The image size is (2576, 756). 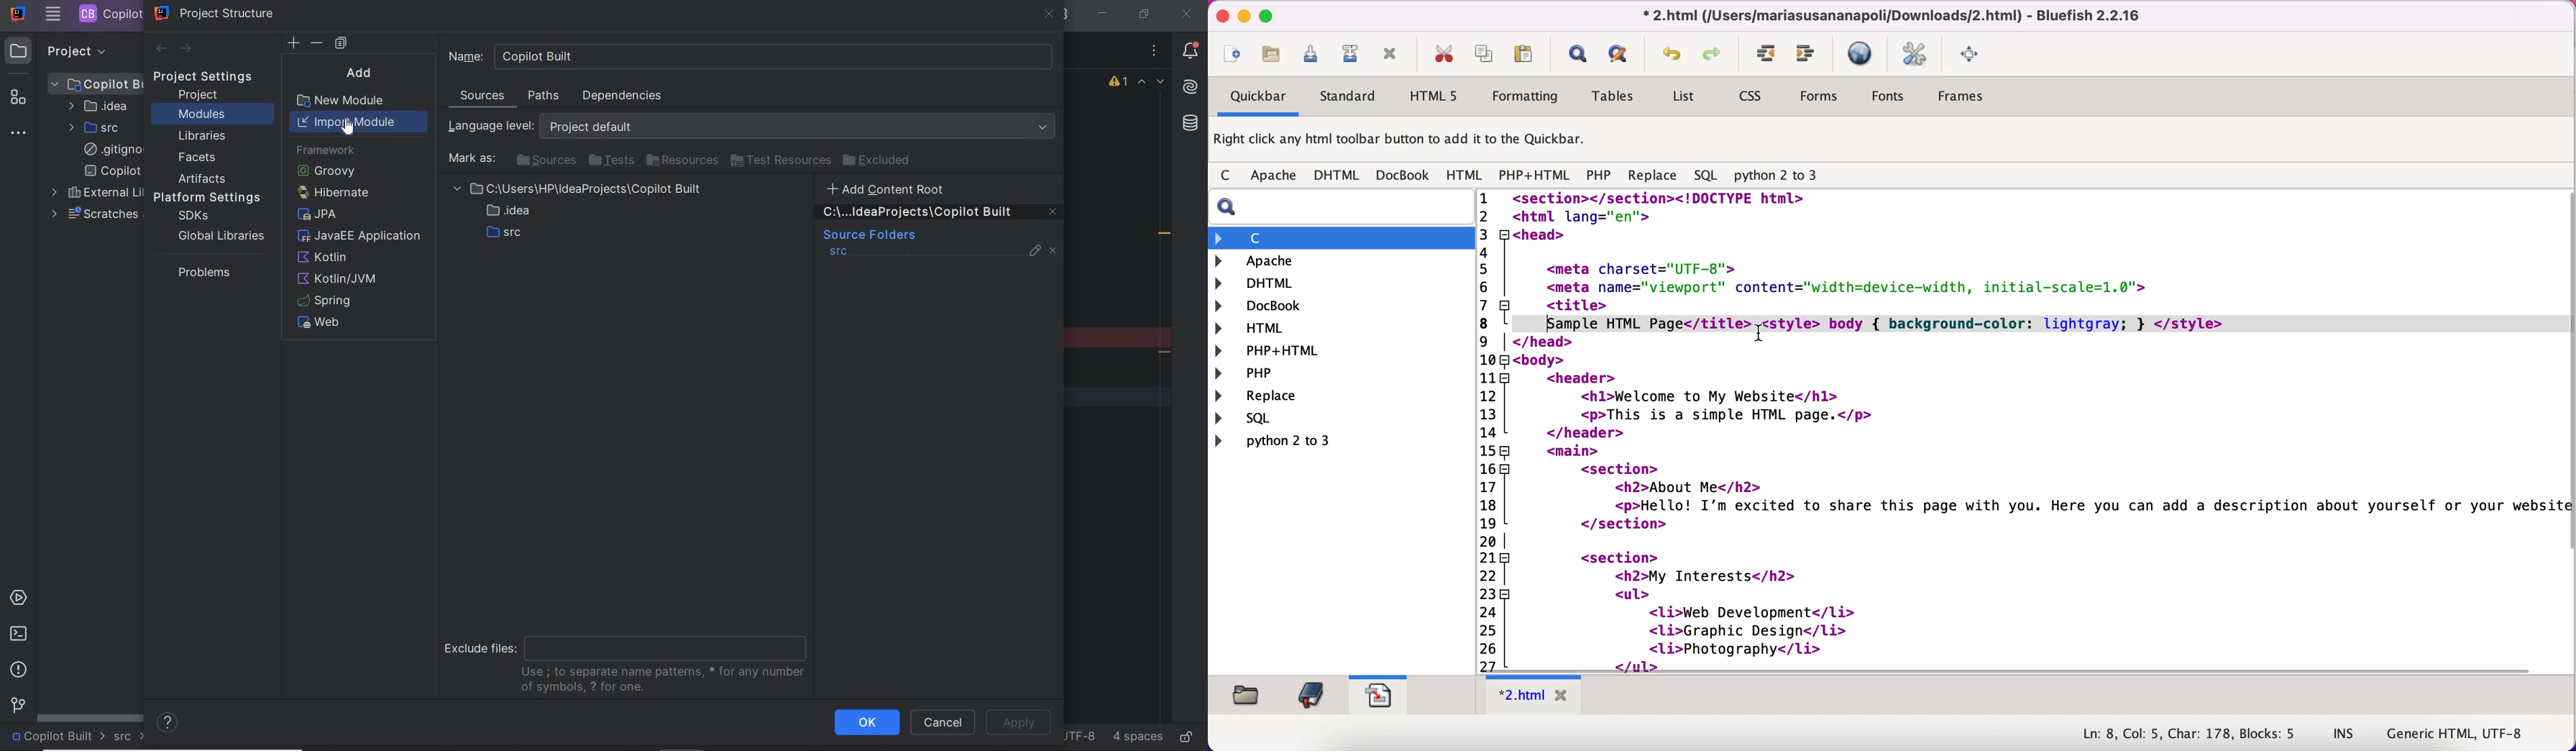 I want to click on framework, so click(x=325, y=151).